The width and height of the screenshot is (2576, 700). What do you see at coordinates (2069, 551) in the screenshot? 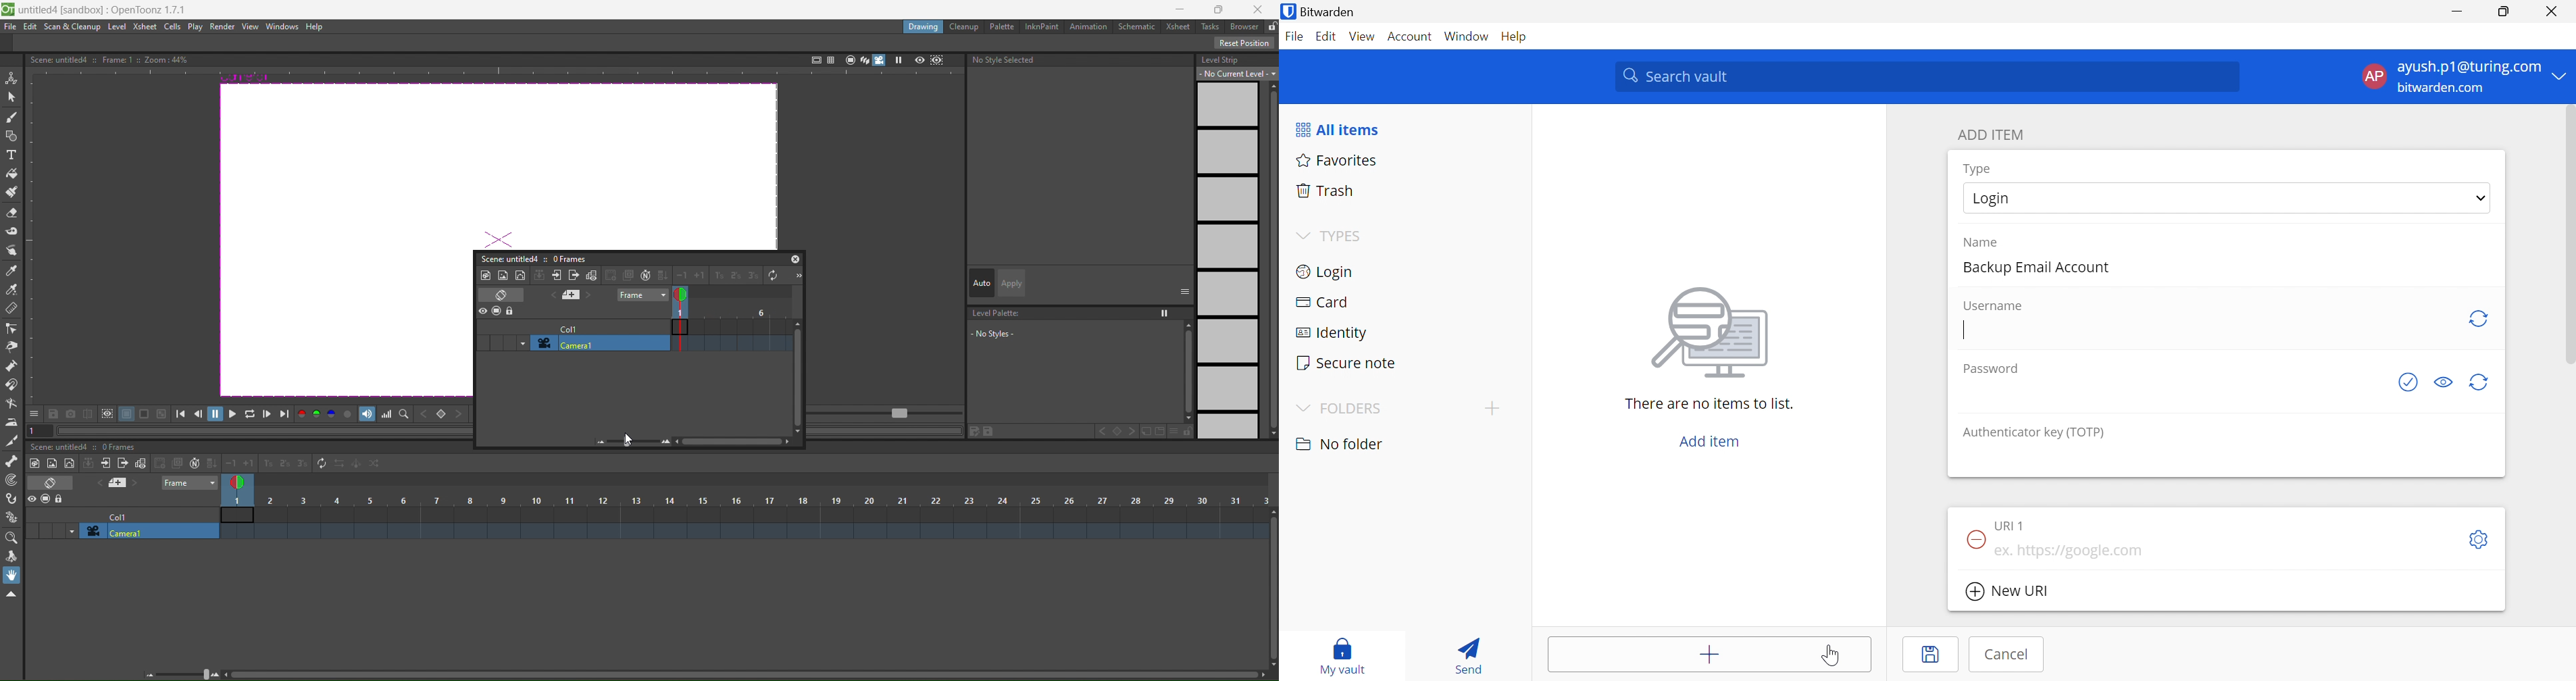
I see `ex. https://google.com` at bounding box center [2069, 551].